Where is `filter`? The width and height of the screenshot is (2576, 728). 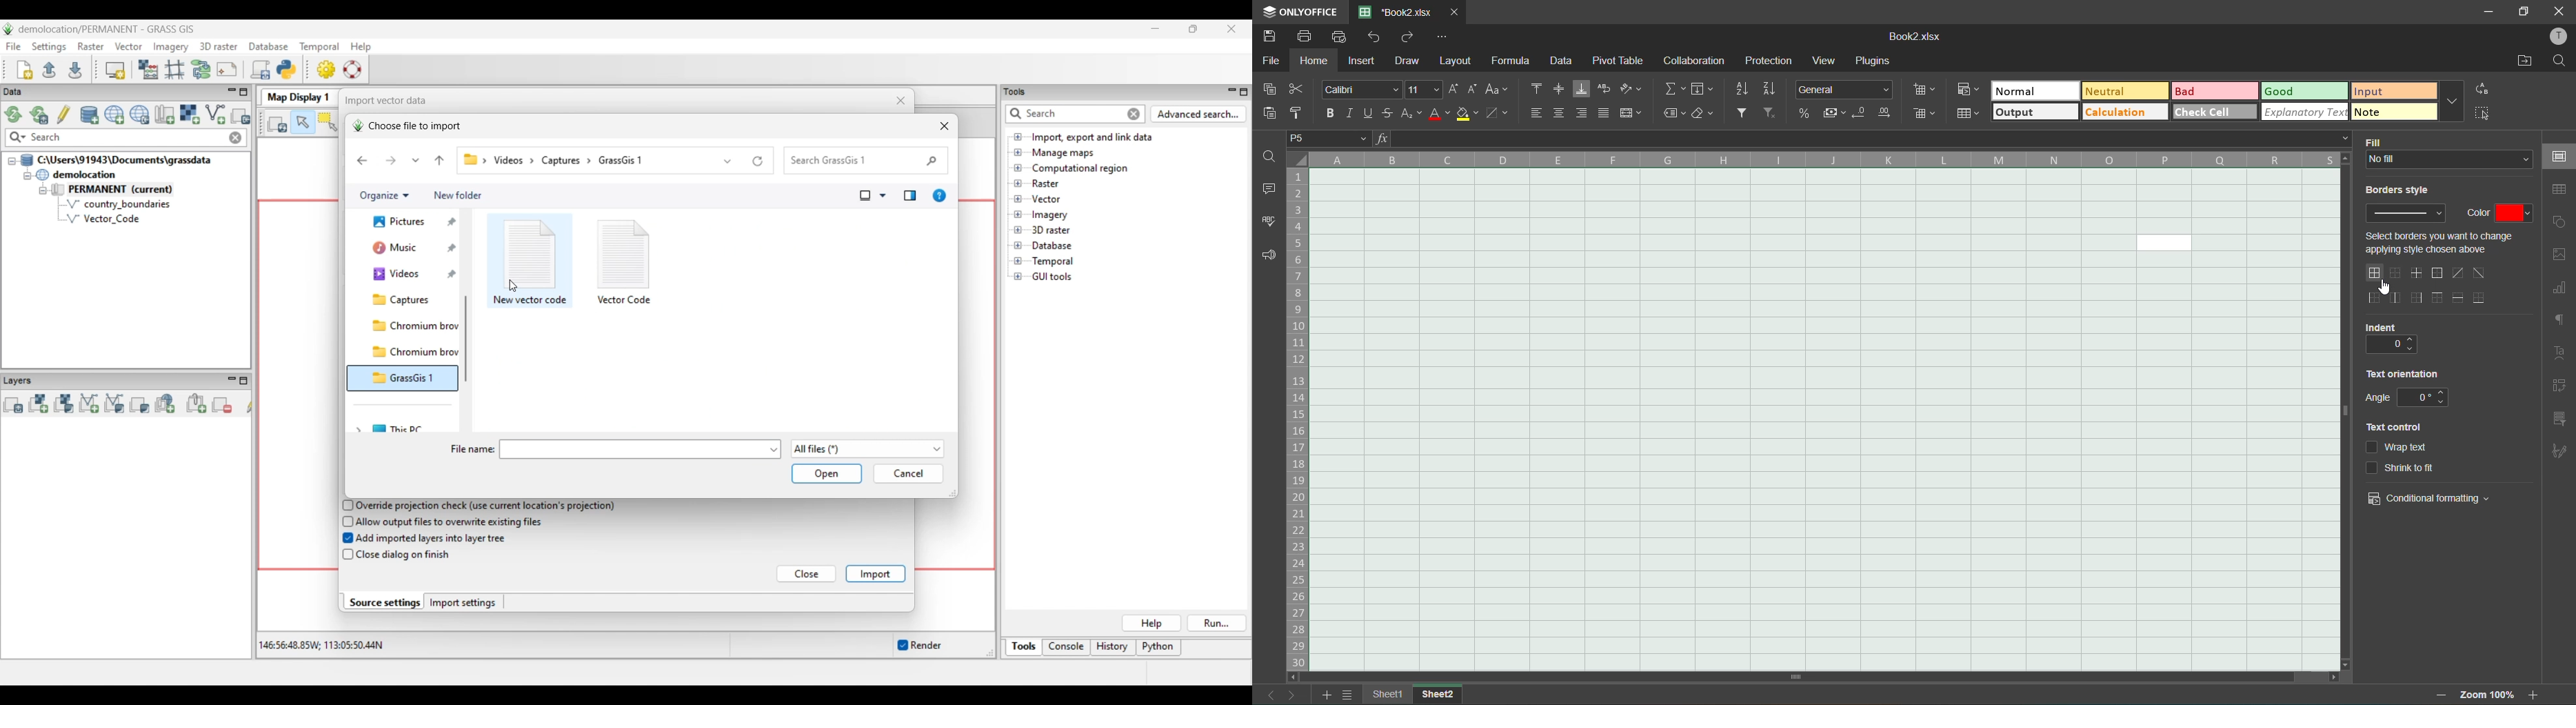 filter is located at coordinates (1746, 113).